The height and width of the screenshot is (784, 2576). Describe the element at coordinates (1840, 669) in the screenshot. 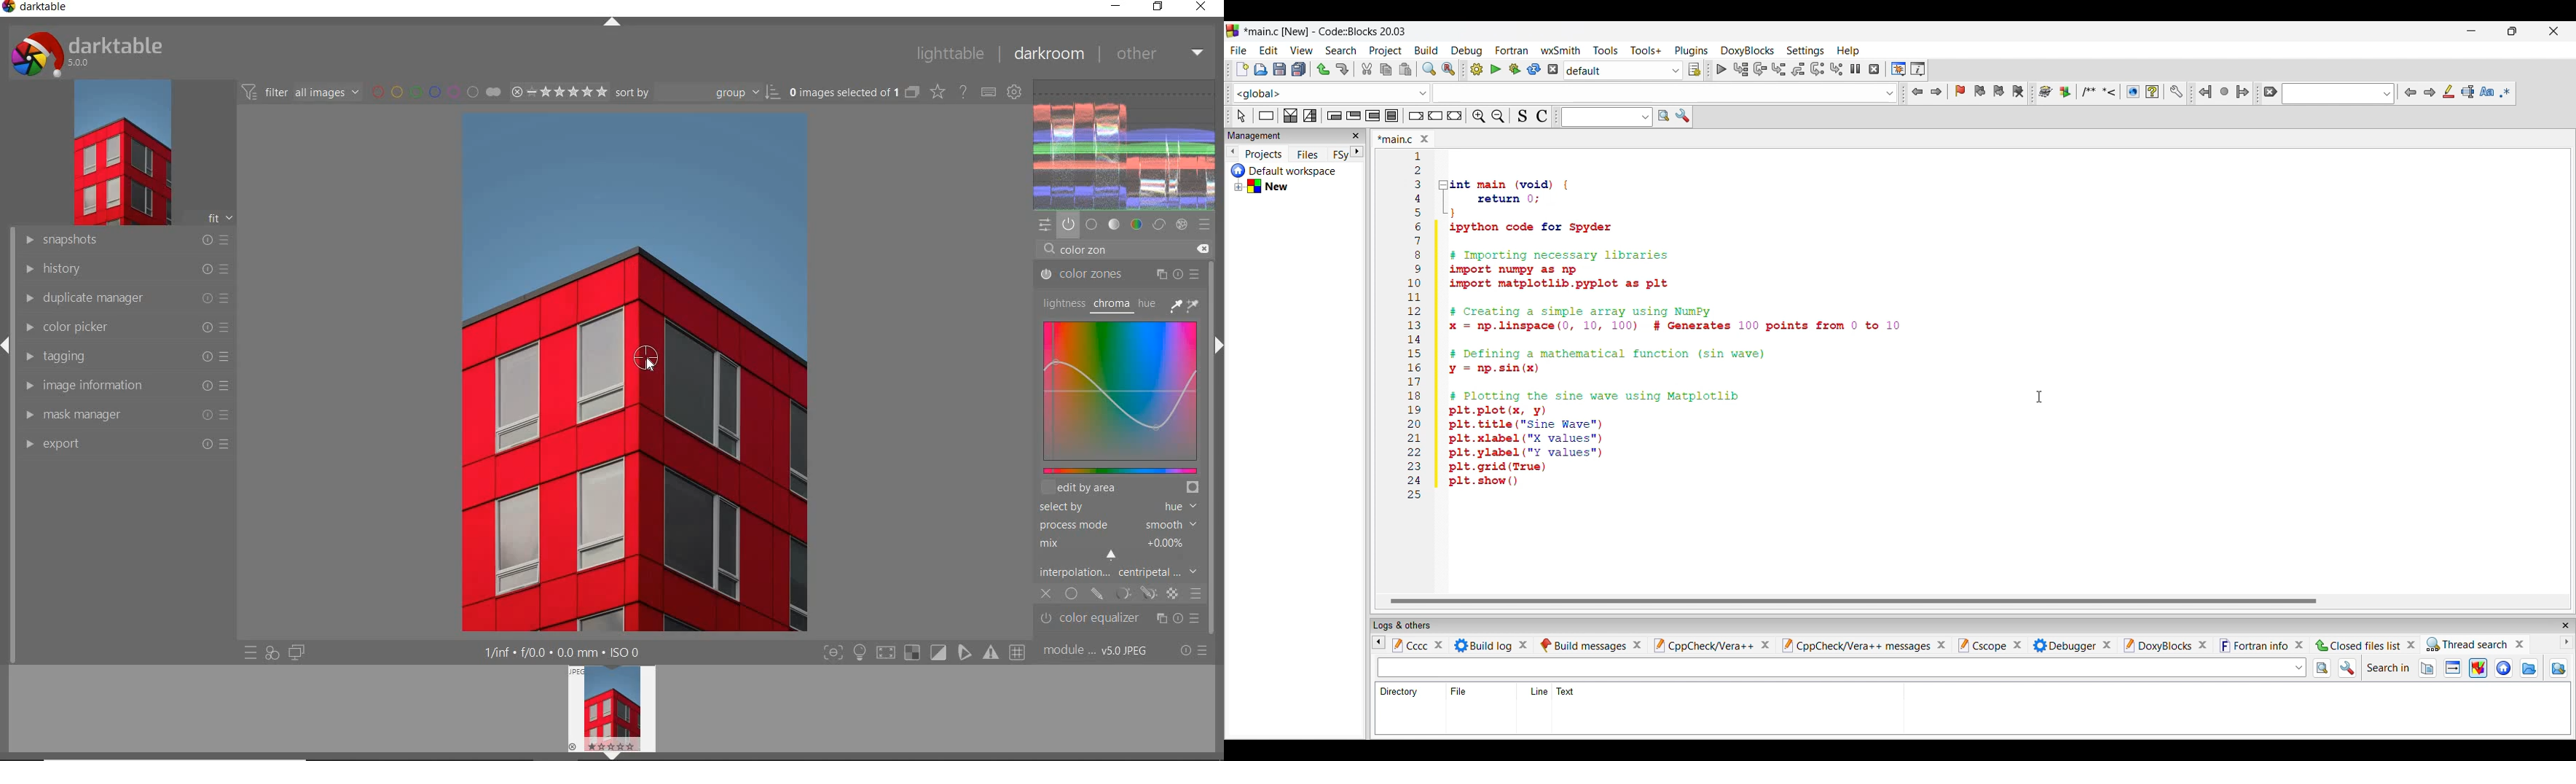

I see `search text` at that location.